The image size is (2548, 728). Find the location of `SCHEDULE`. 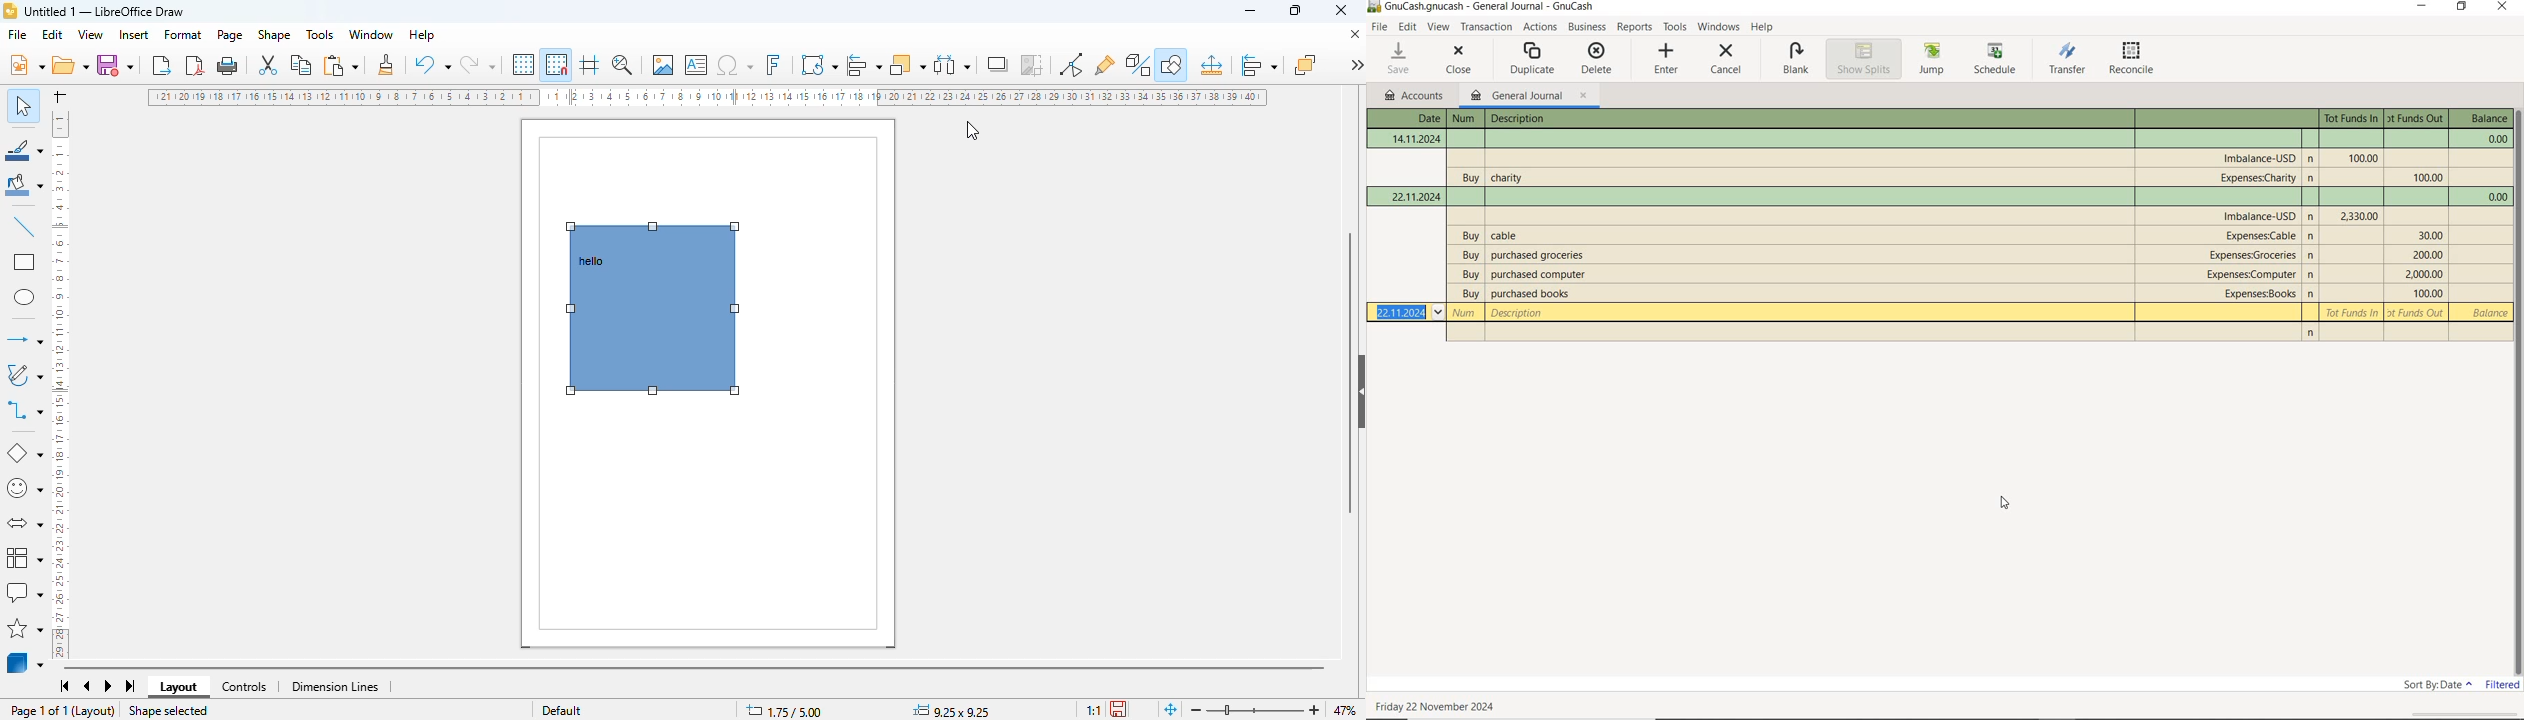

SCHEDULE is located at coordinates (1997, 59).